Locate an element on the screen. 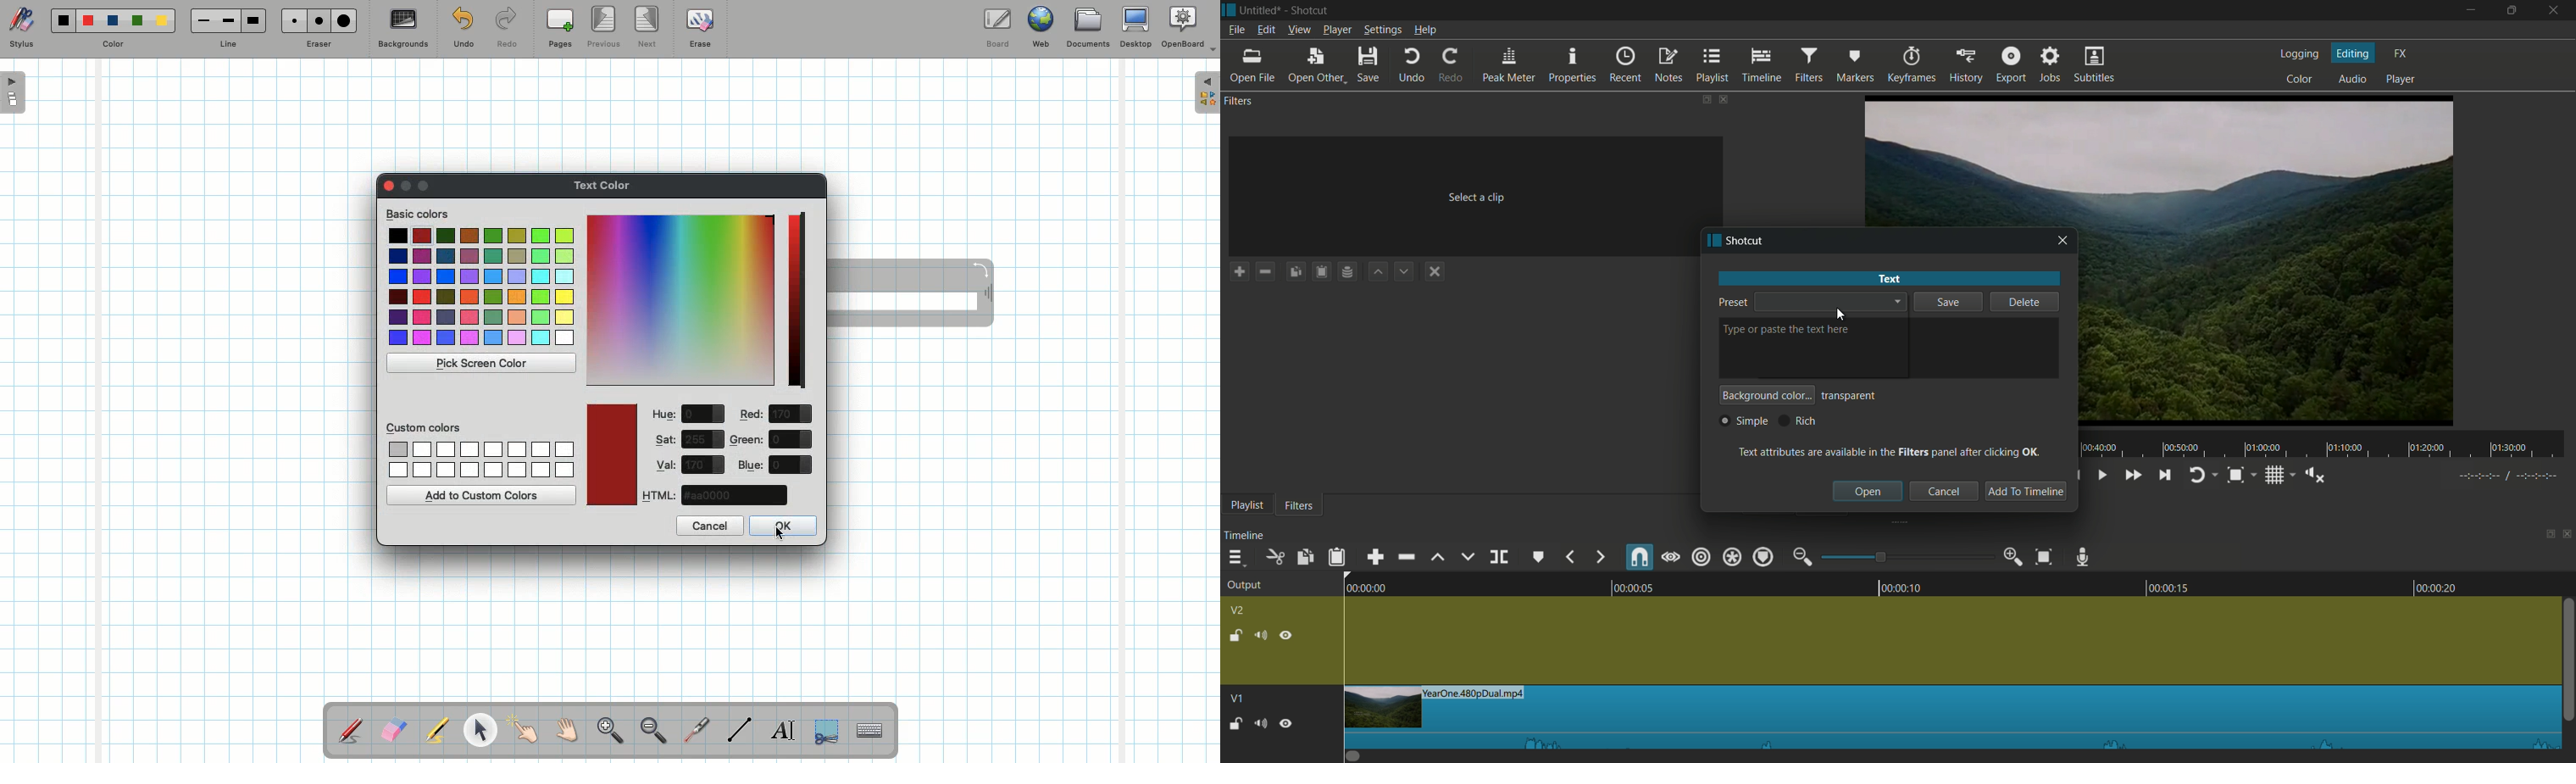 Image resolution: width=2576 pixels, height=784 pixels. Redo is located at coordinates (507, 31).